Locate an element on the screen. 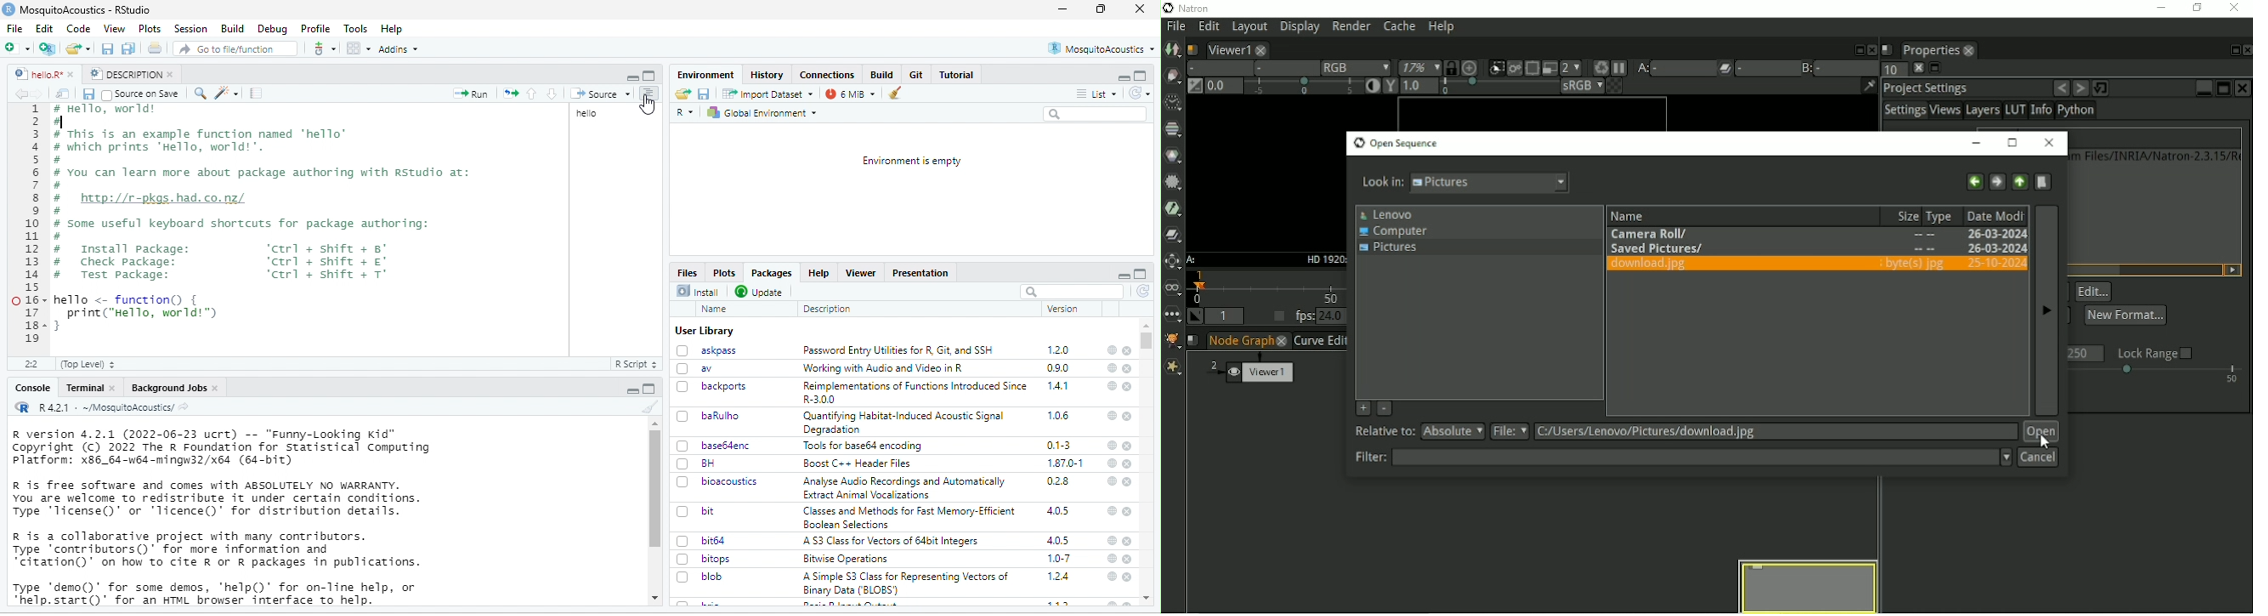 The image size is (2268, 616). Classes and Methods for Fast Memory-Efficient Boolean Selections is located at coordinates (909, 517).